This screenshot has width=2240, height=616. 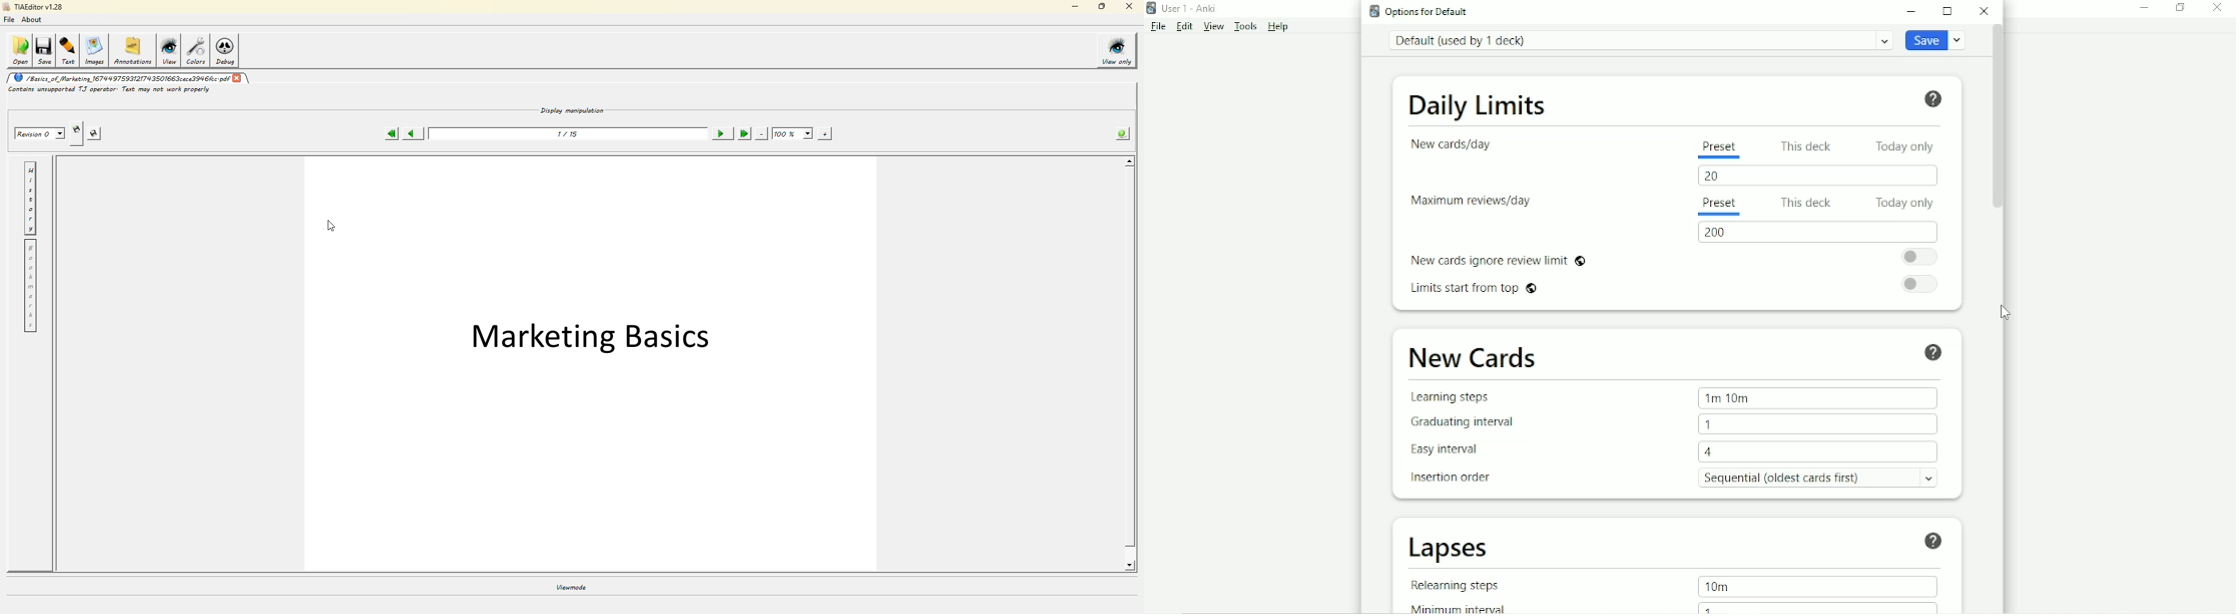 What do you see at coordinates (1459, 144) in the screenshot?
I see `New cards/day` at bounding box center [1459, 144].